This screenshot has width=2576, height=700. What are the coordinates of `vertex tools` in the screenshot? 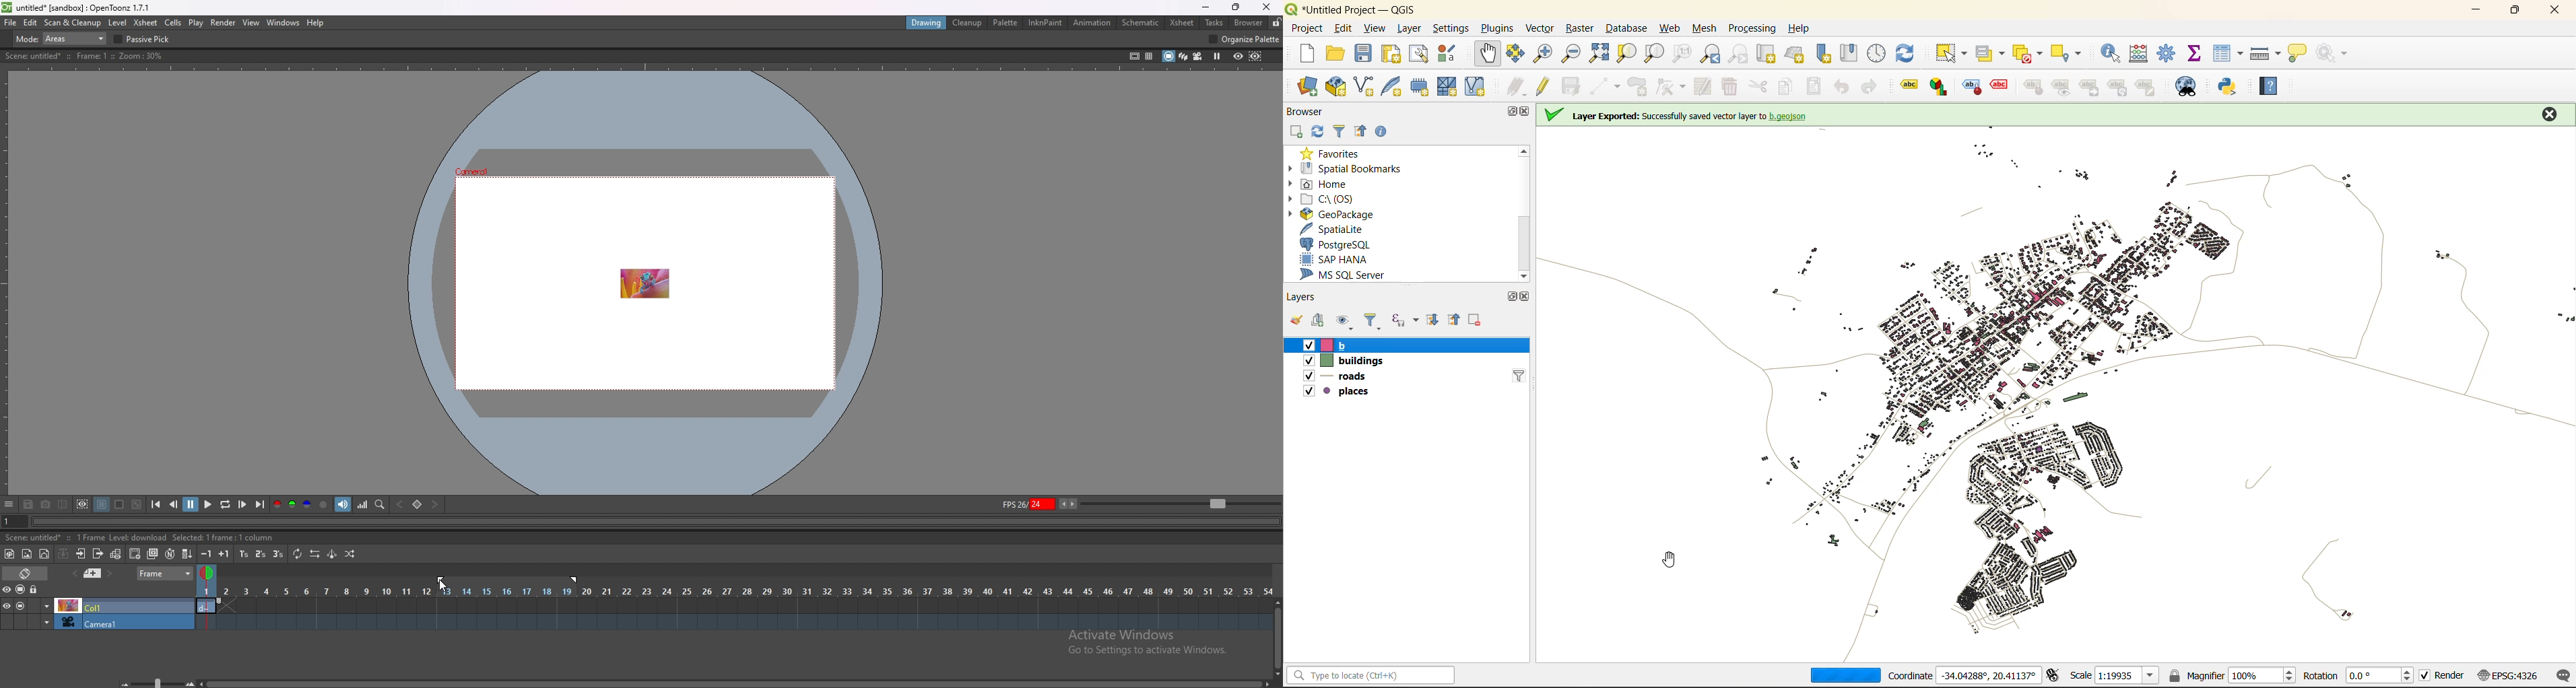 It's located at (1667, 86).